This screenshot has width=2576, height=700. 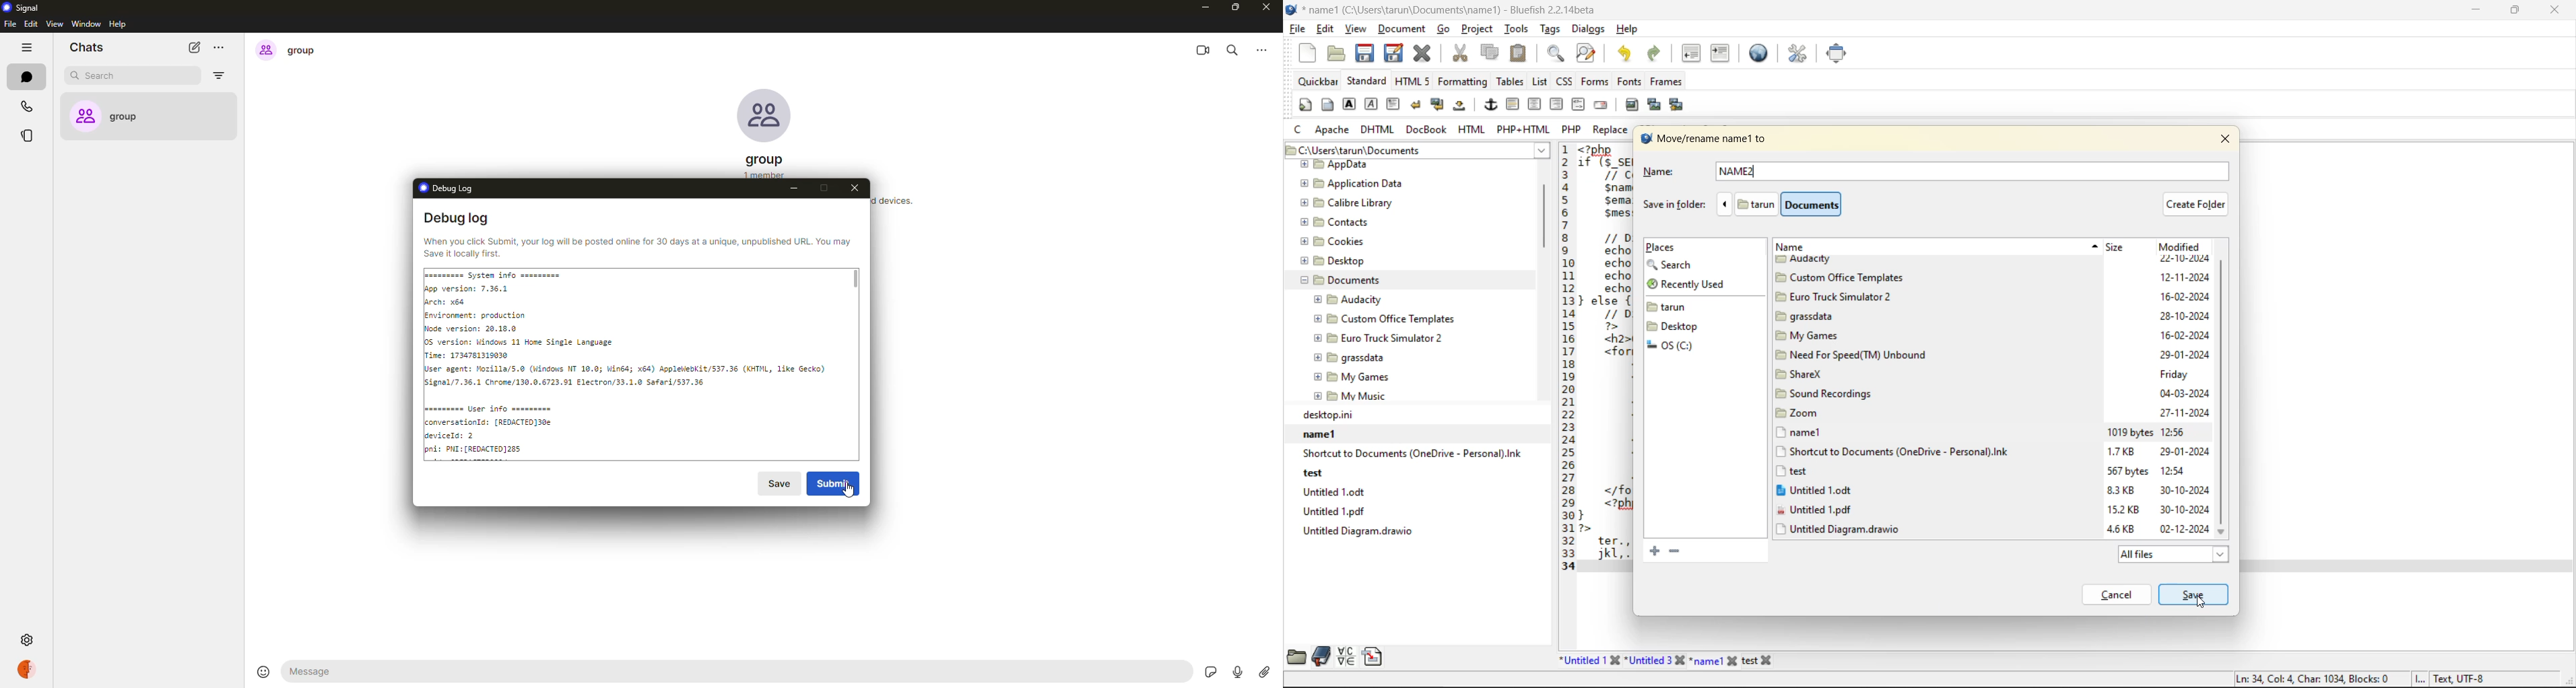 What do you see at coordinates (1449, 10) in the screenshot?
I see `file name and app name` at bounding box center [1449, 10].